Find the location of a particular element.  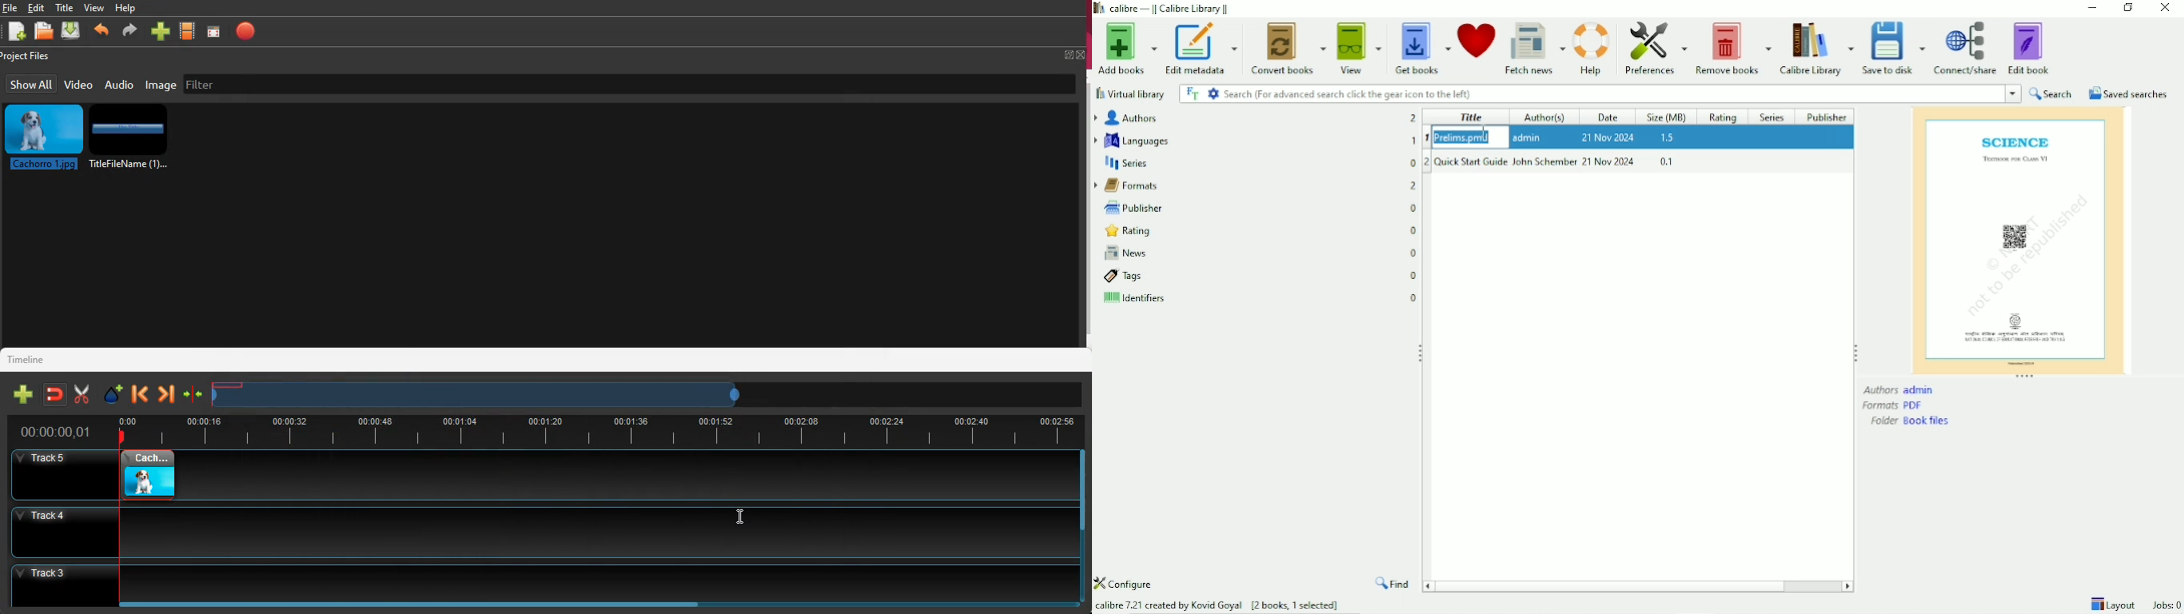

back is located at coordinates (140, 394).